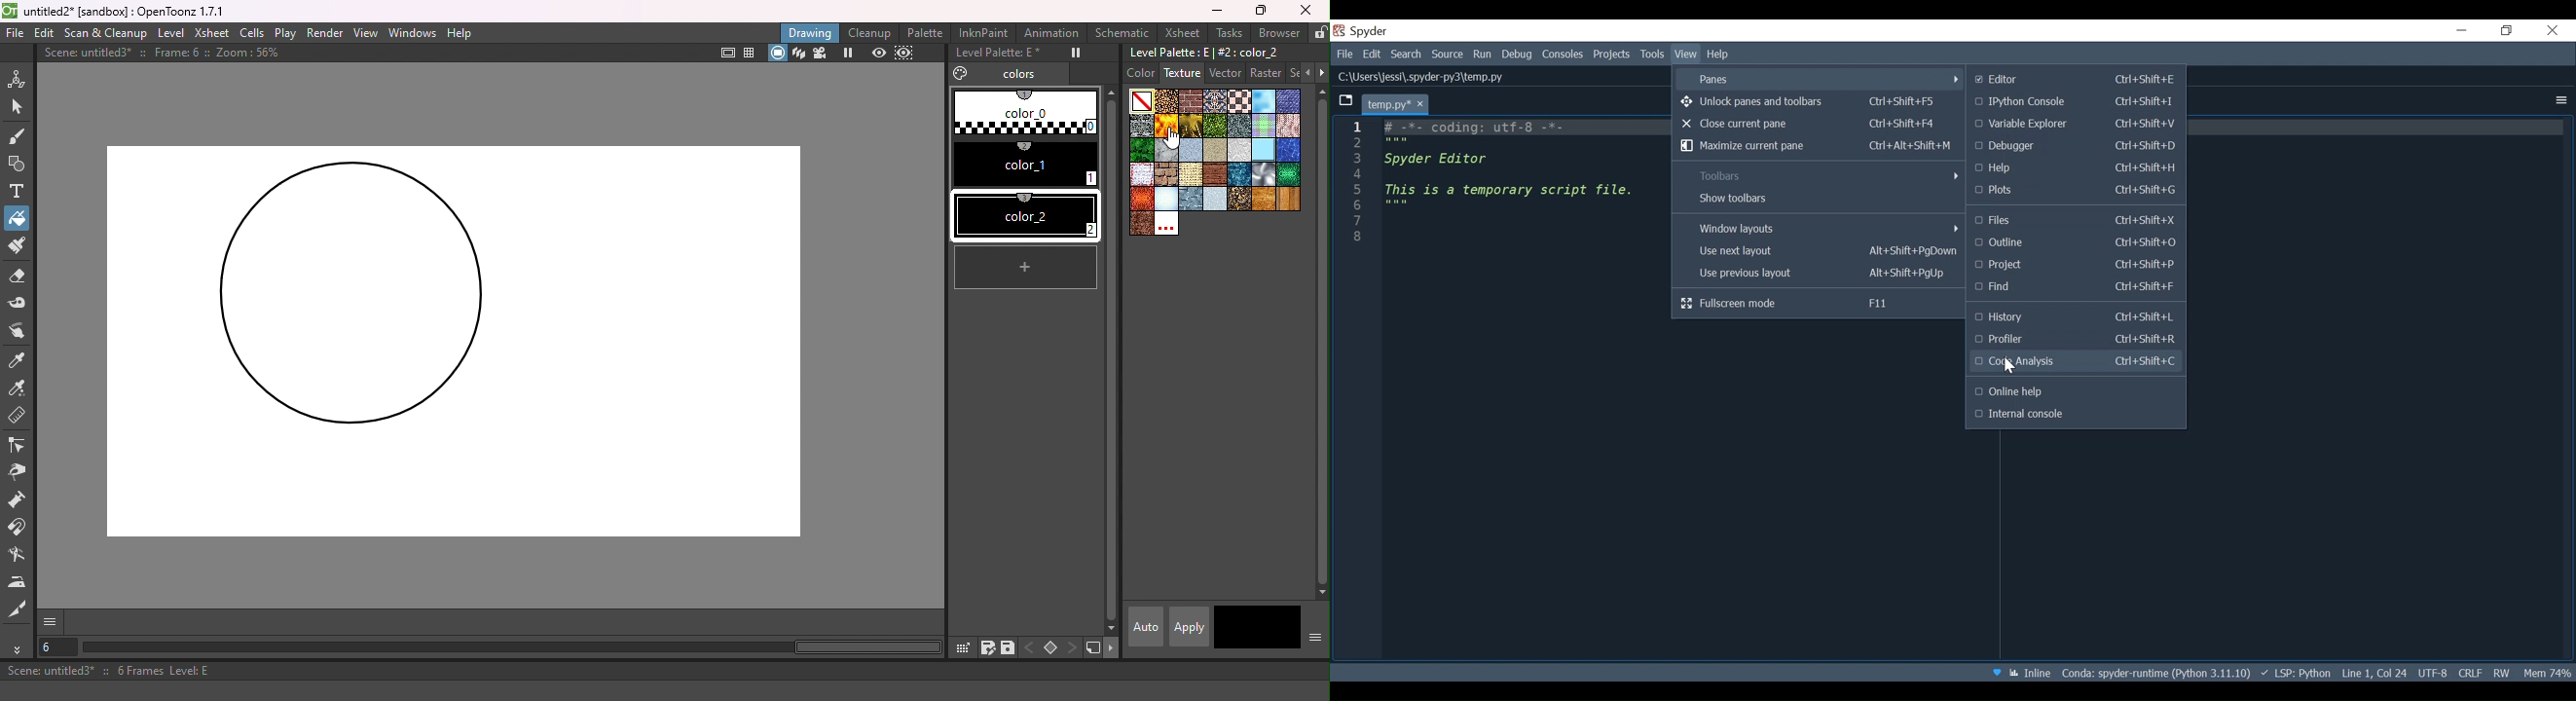 This screenshot has width=2576, height=728. What do you see at coordinates (1612, 56) in the screenshot?
I see `Projects` at bounding box center [1612, 56].